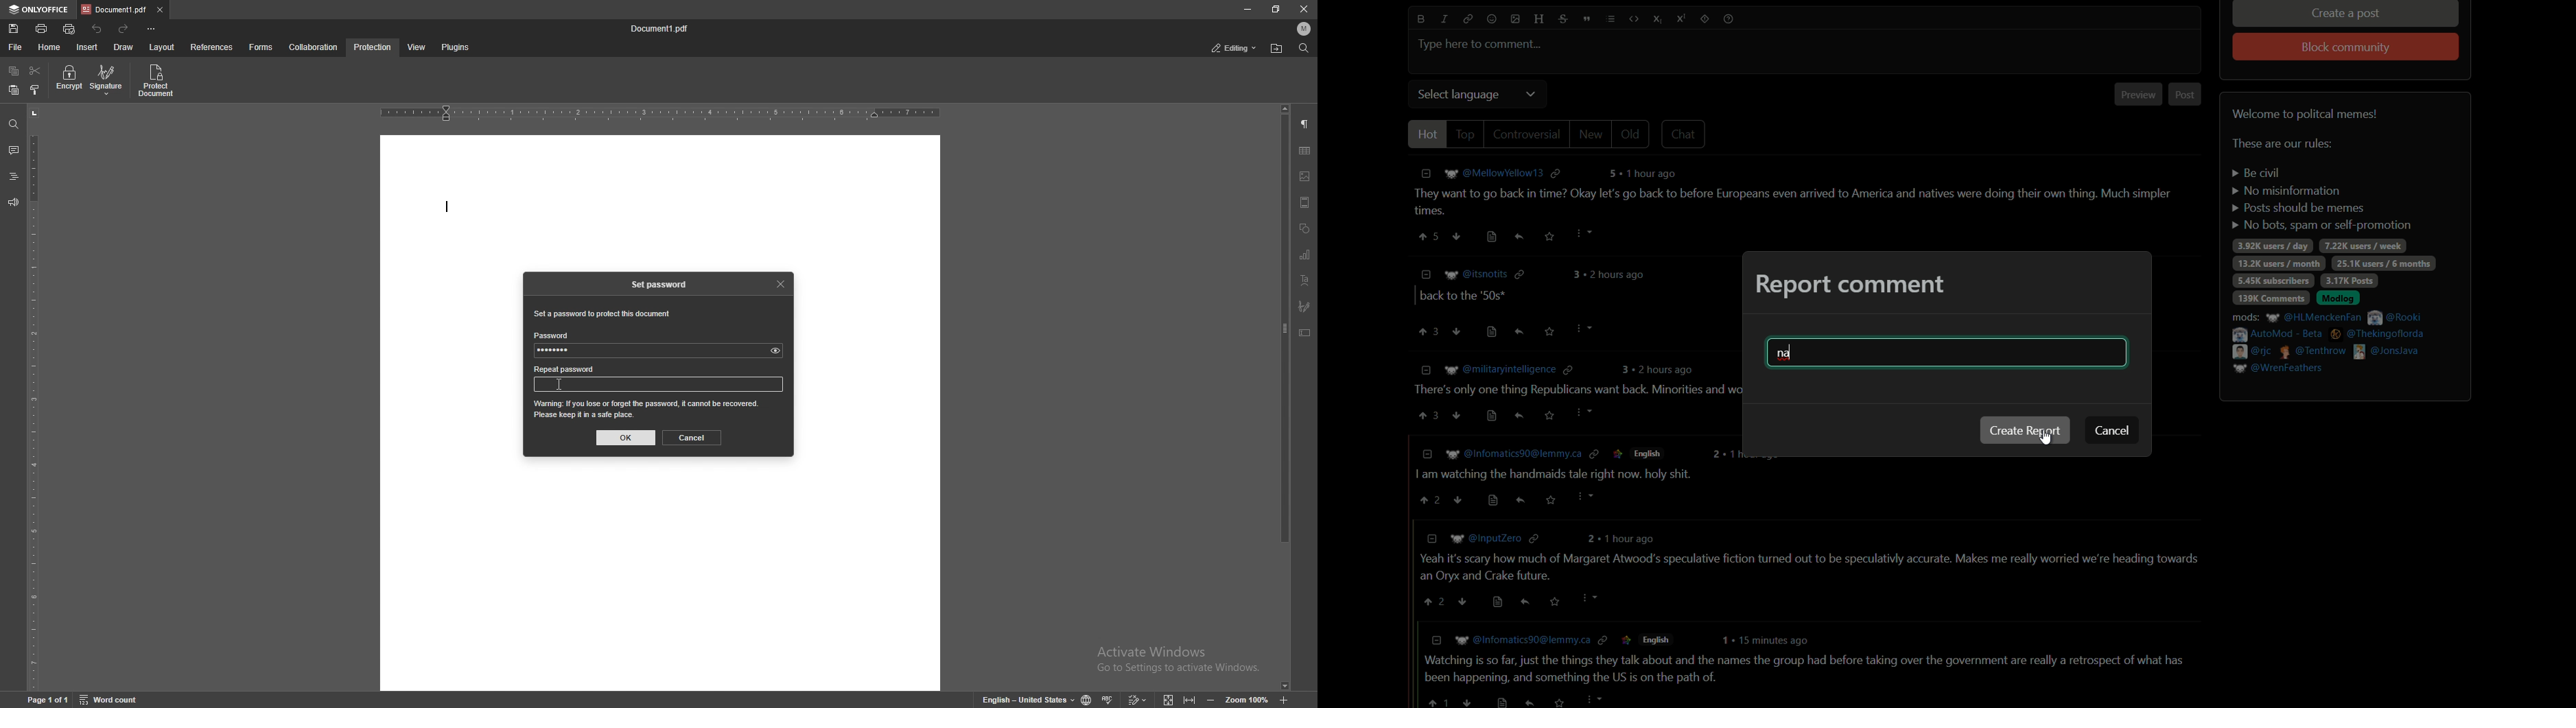 This screenshot has height=728, width=2576. What do you see at coordinates (86, 48) in the screenshot?
I see `insert` at bounding box center [86, 48].